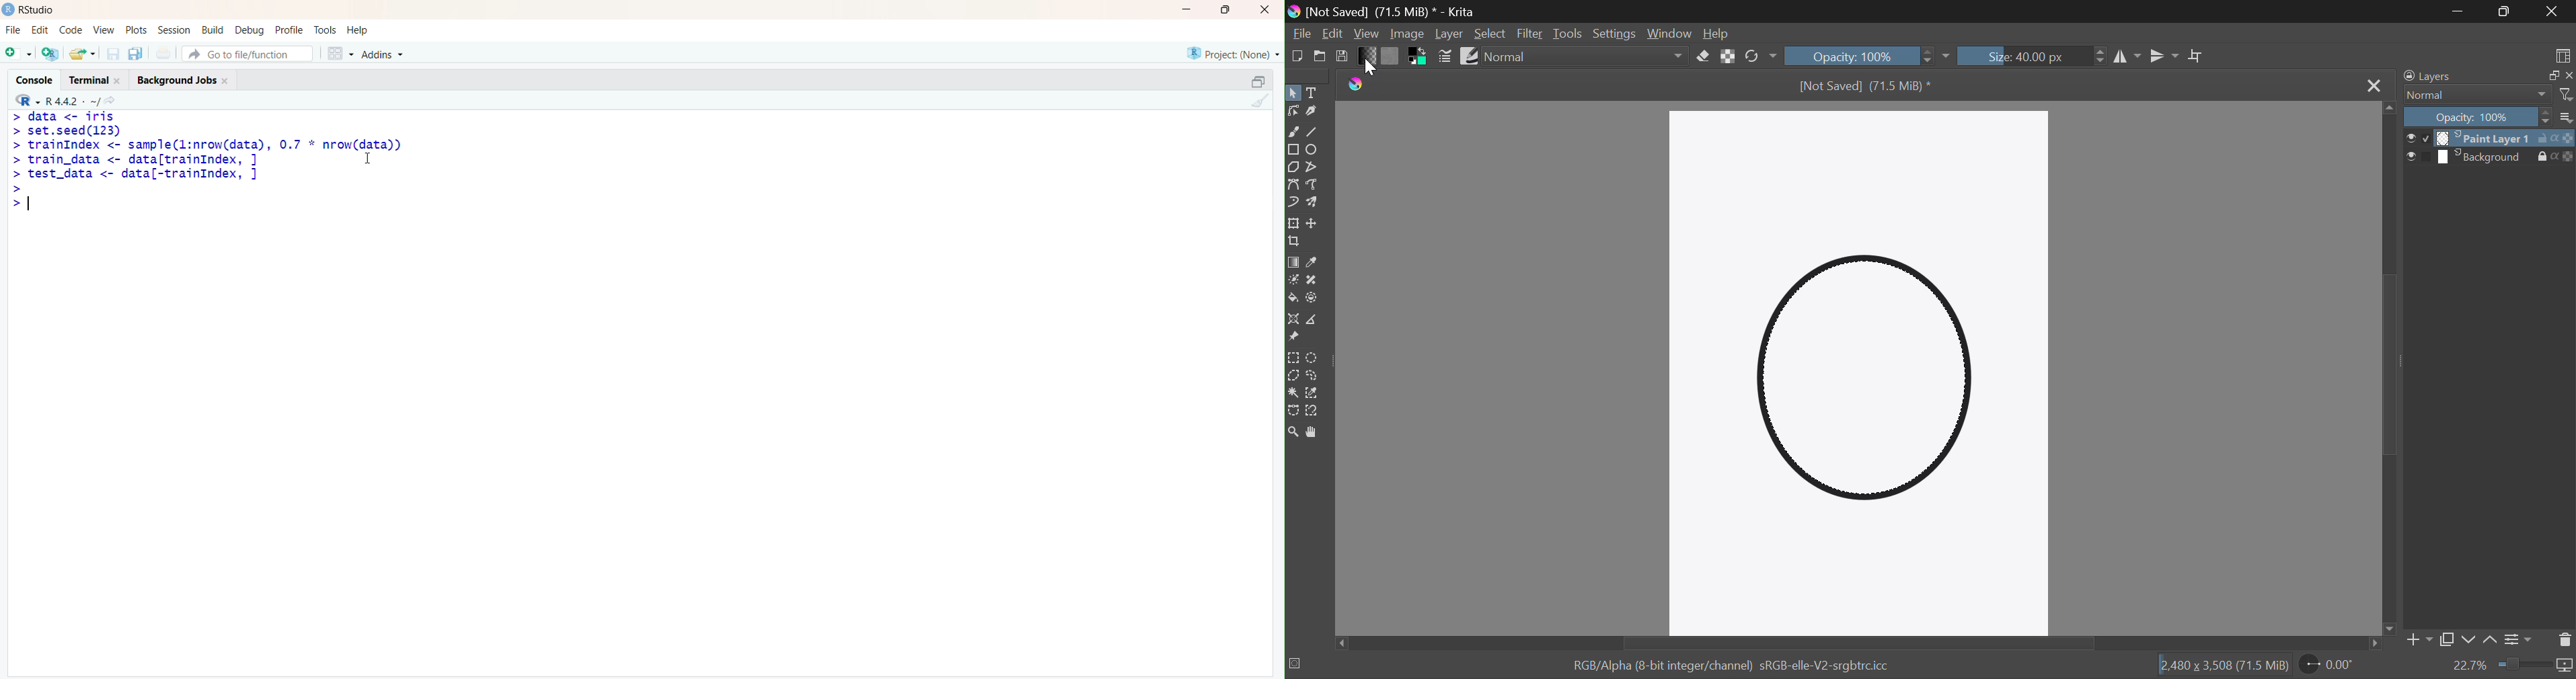  What do you see at coordinates (136, 29) in the screenshot?
I see `Plots` at bounding box center [136, 29].